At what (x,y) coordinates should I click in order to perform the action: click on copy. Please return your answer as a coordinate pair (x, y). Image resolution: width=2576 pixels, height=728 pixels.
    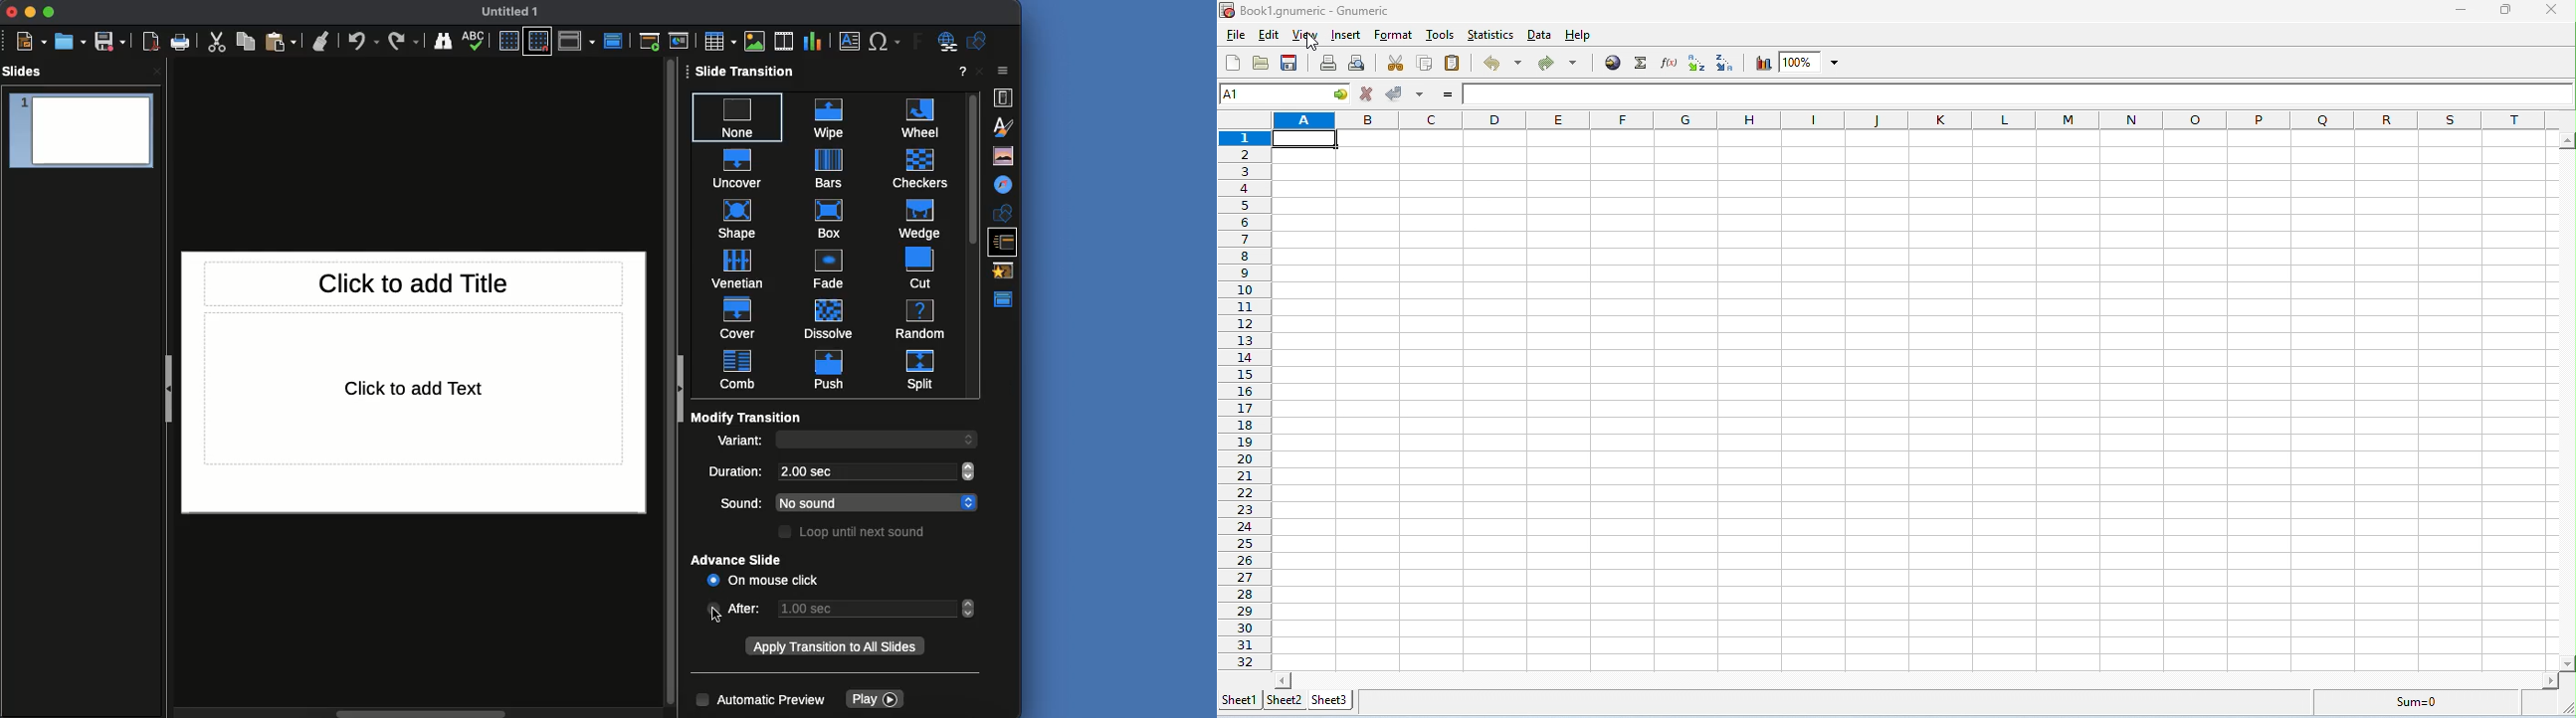
    Looking at the image, I should click on (1425, 63).